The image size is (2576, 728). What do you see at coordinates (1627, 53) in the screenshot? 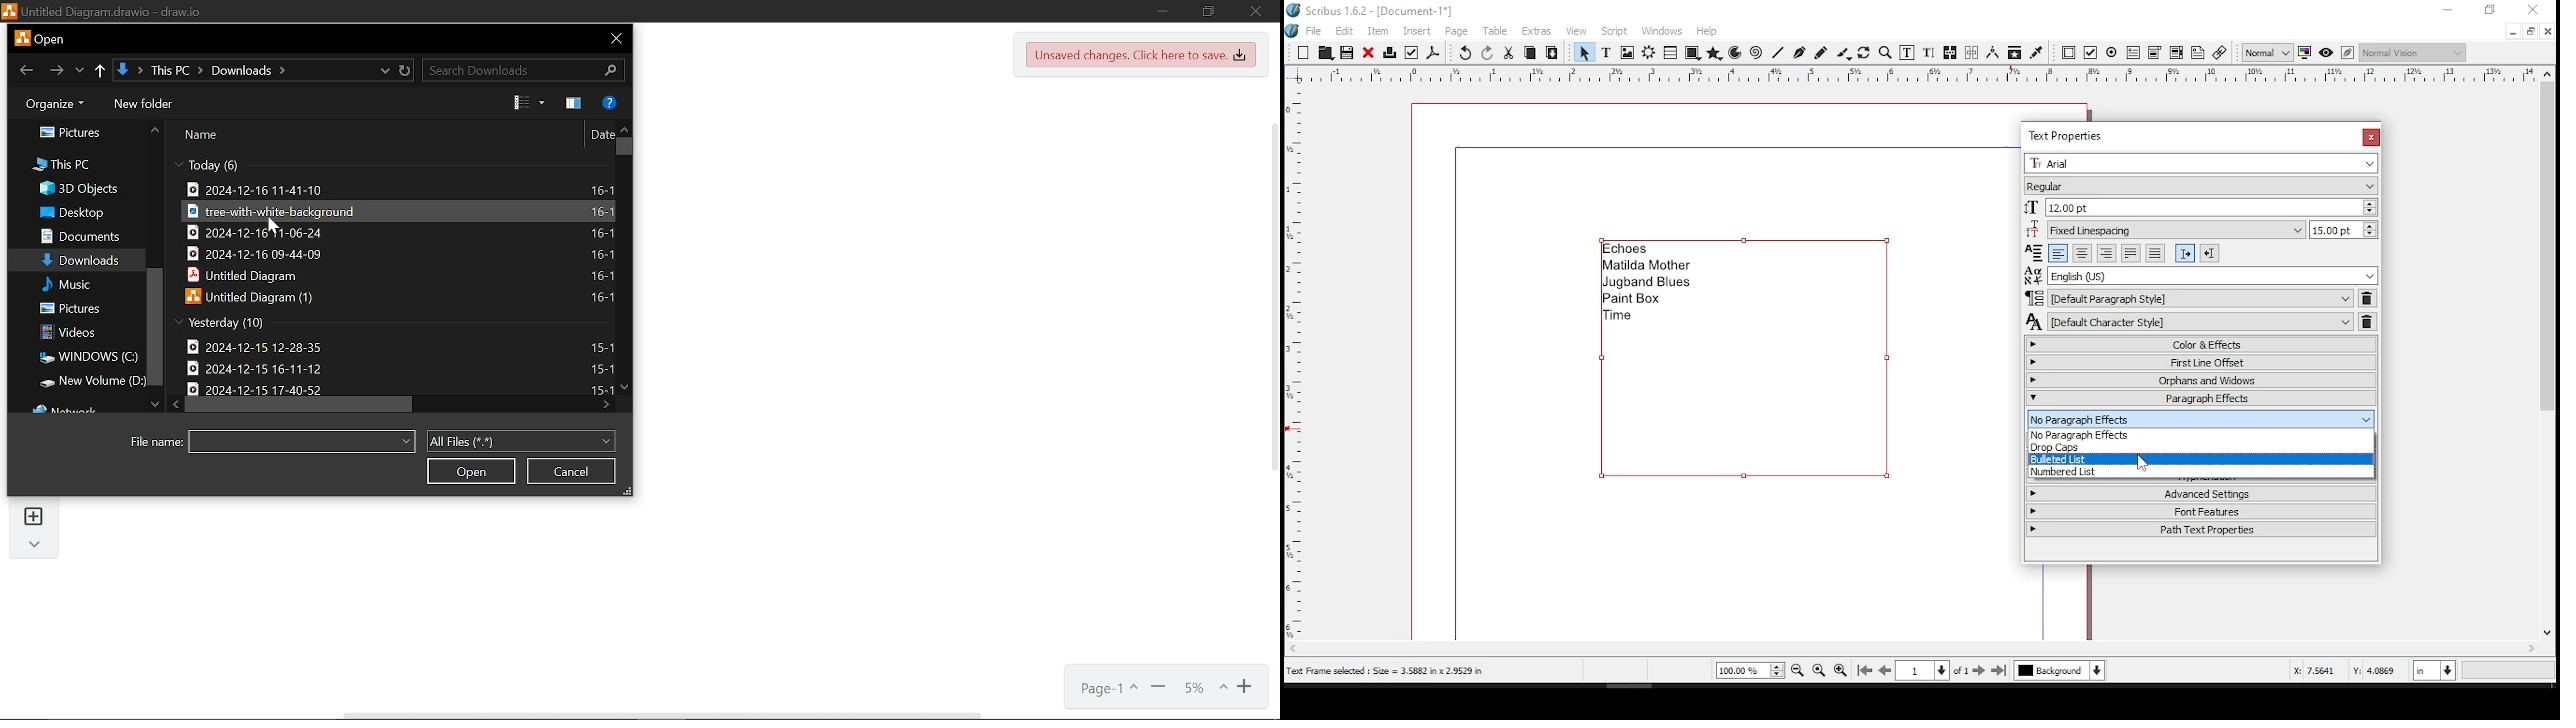
I see `image frame` at bounding box center [1627, 53].